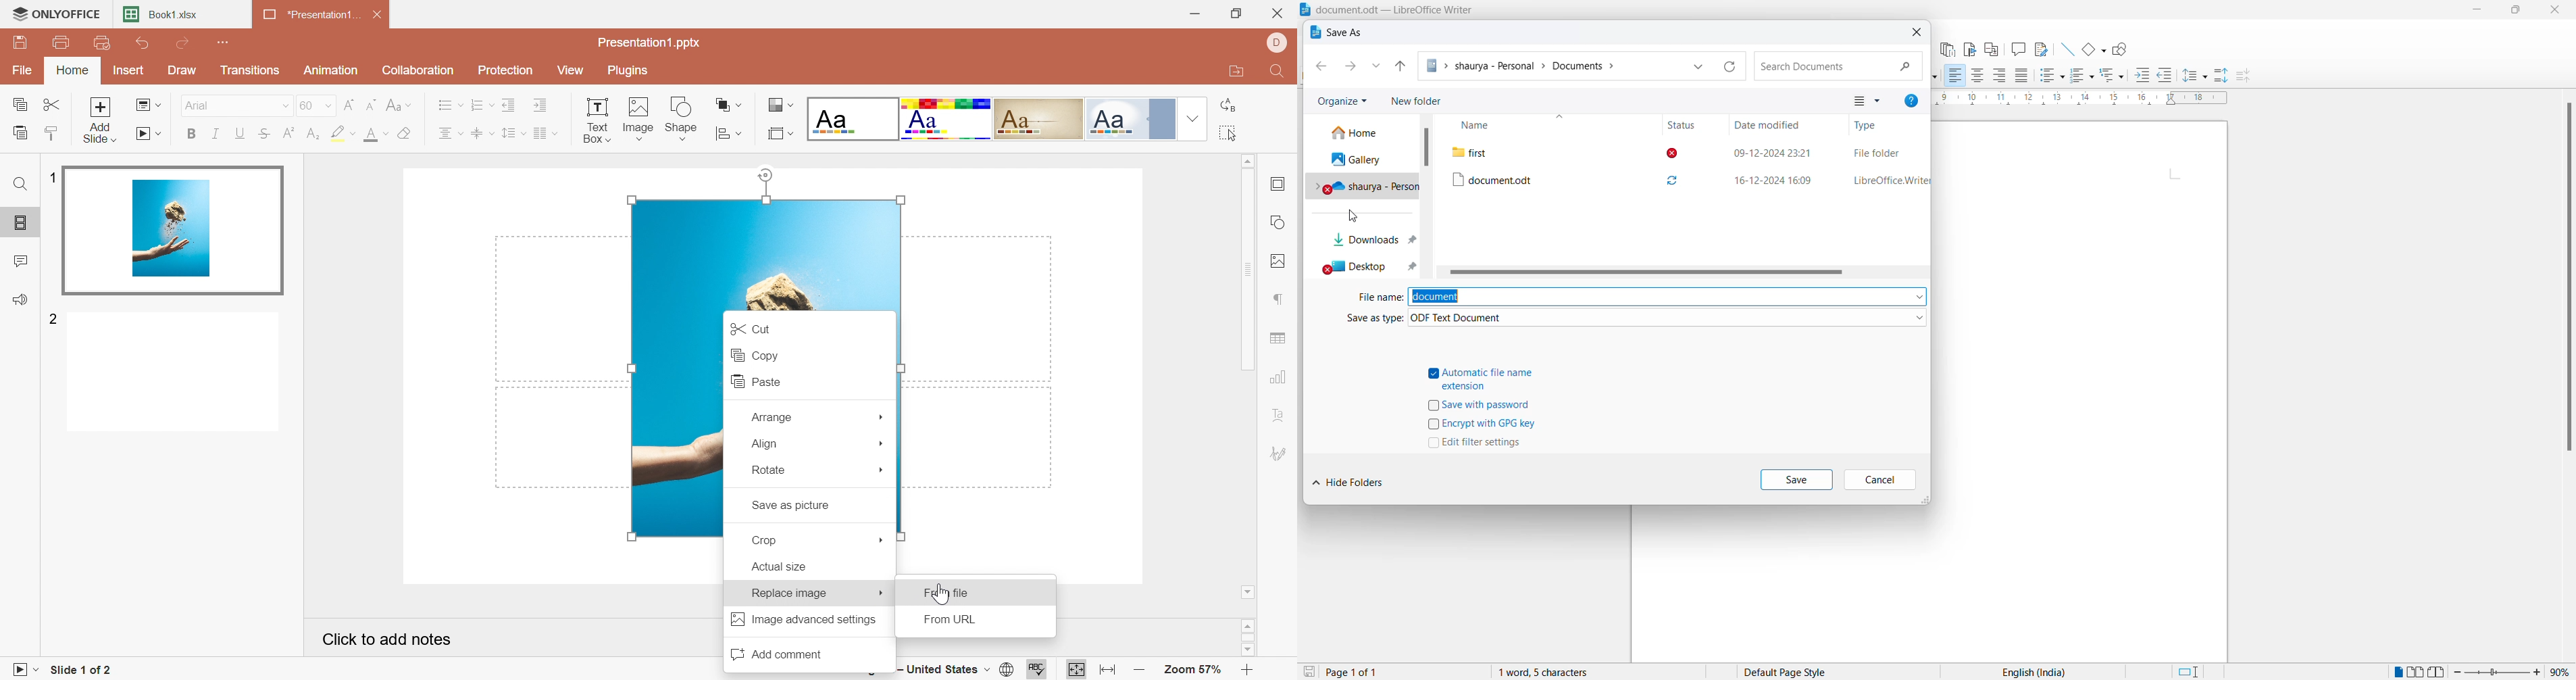  What do you see at coordinates (53, 177) in the screenshot?
I see `1` at bounding box center [53, 177].